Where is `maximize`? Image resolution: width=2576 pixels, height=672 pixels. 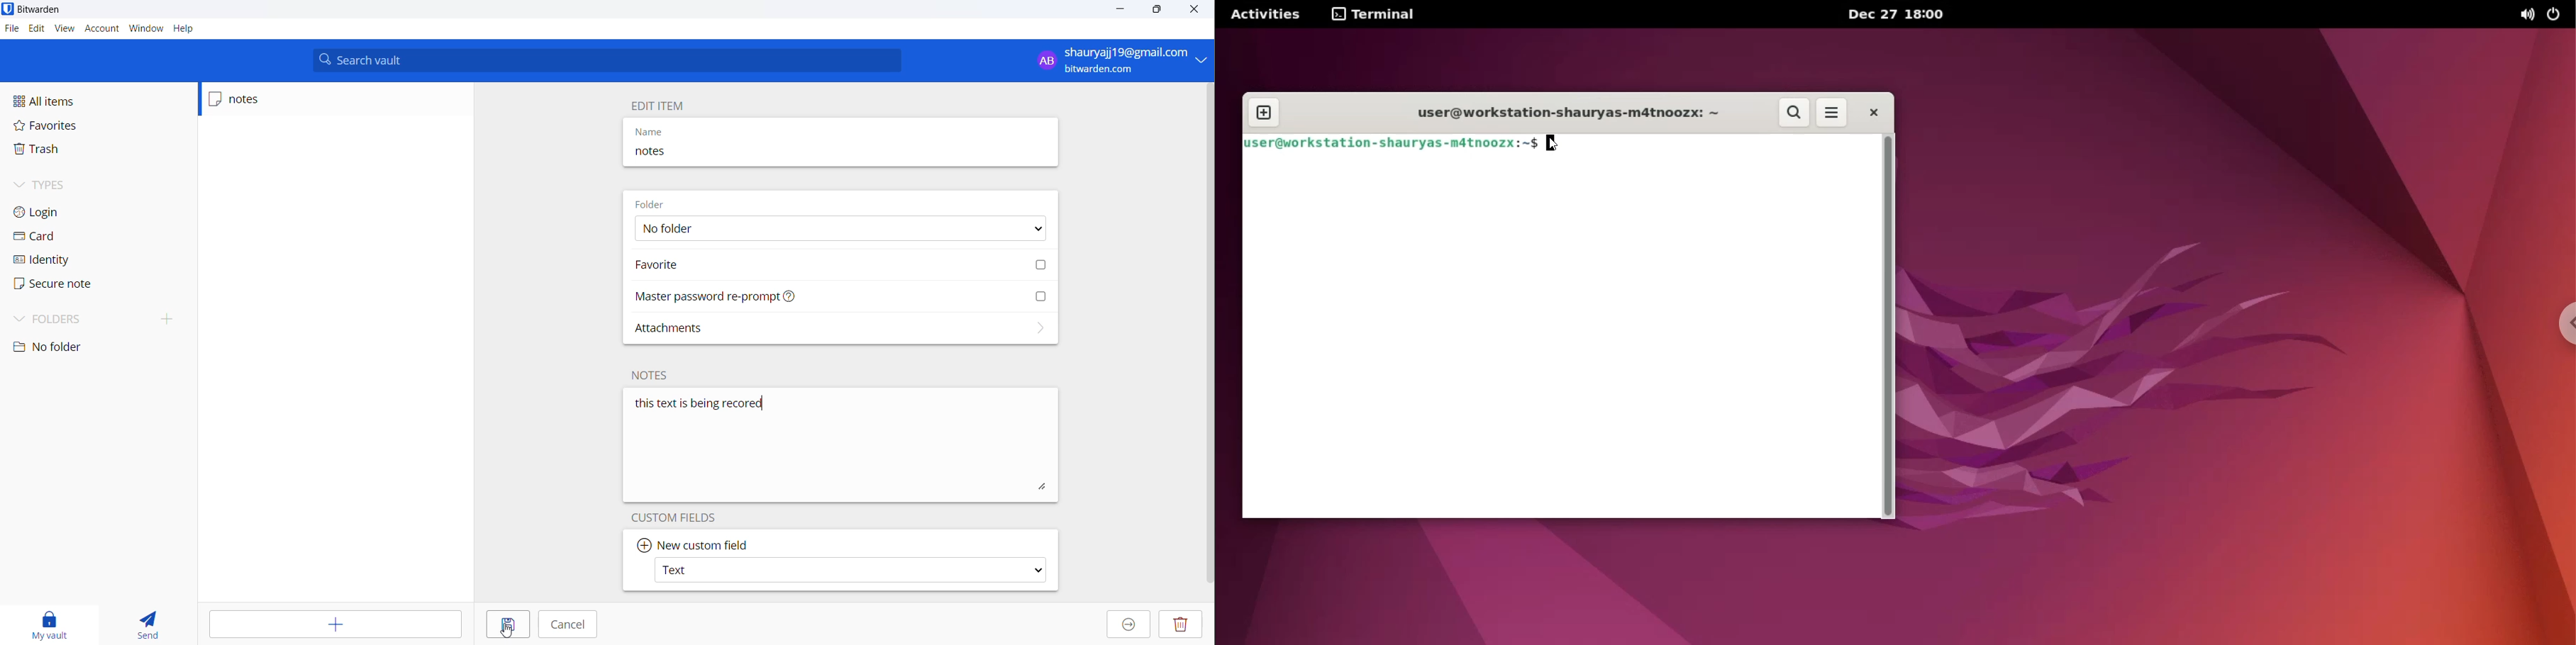 maximize is located at coordinates (1152, 9).